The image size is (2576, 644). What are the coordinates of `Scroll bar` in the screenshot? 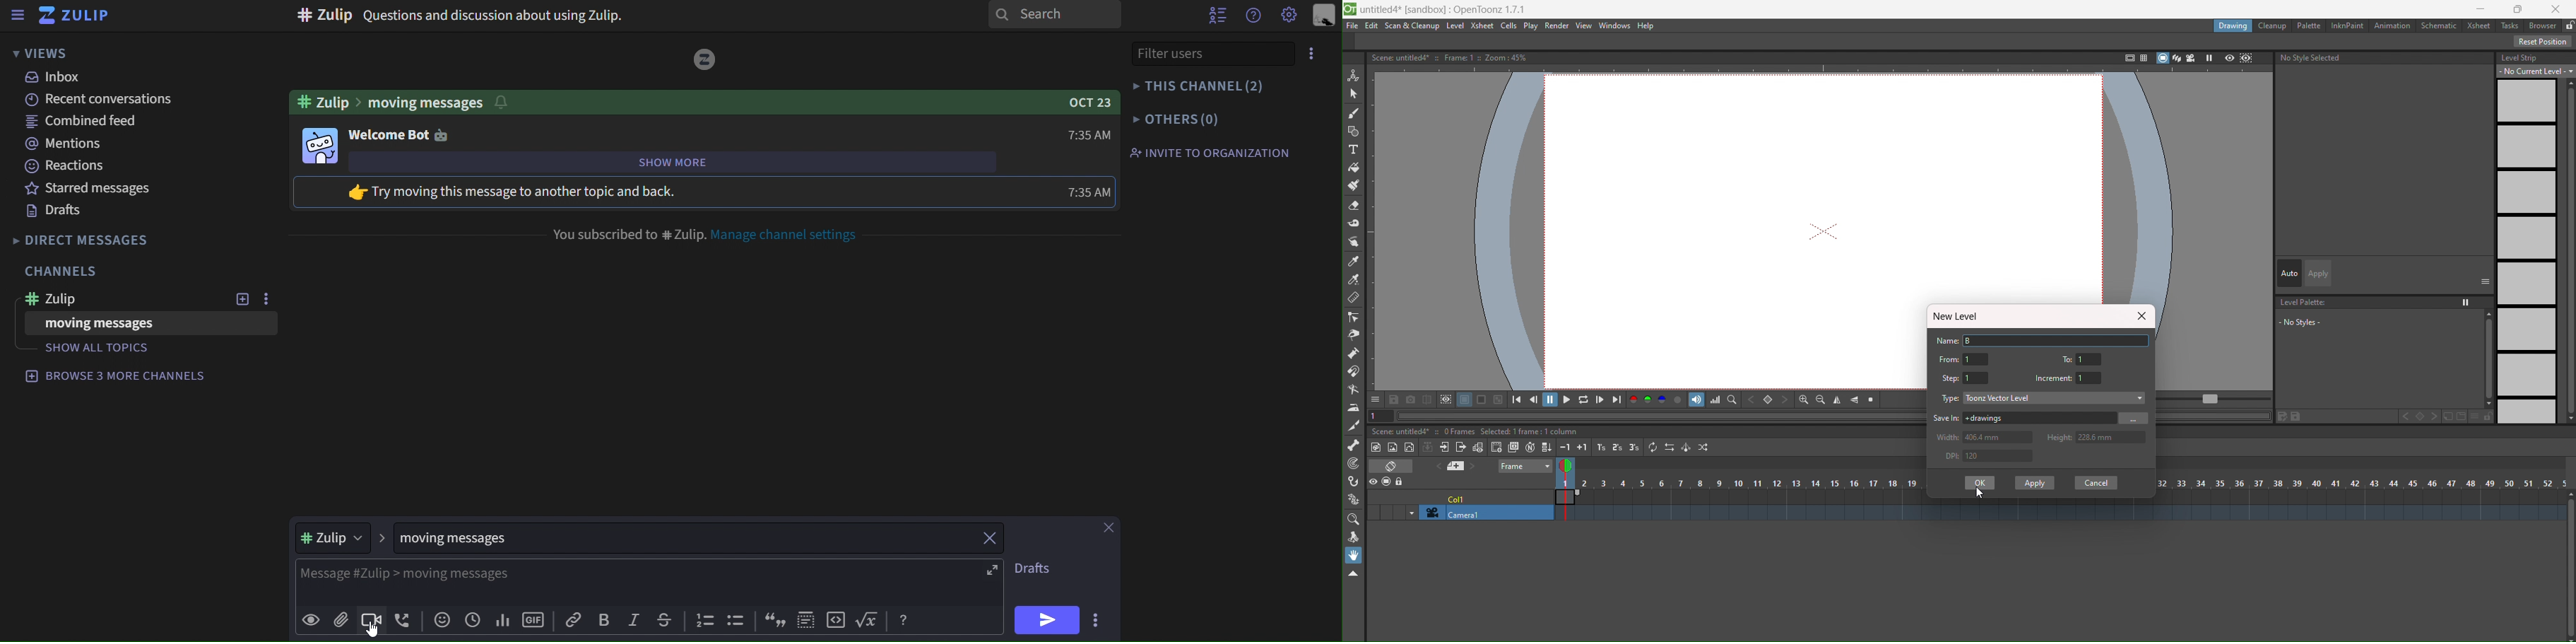 It's located at (2569, 251).